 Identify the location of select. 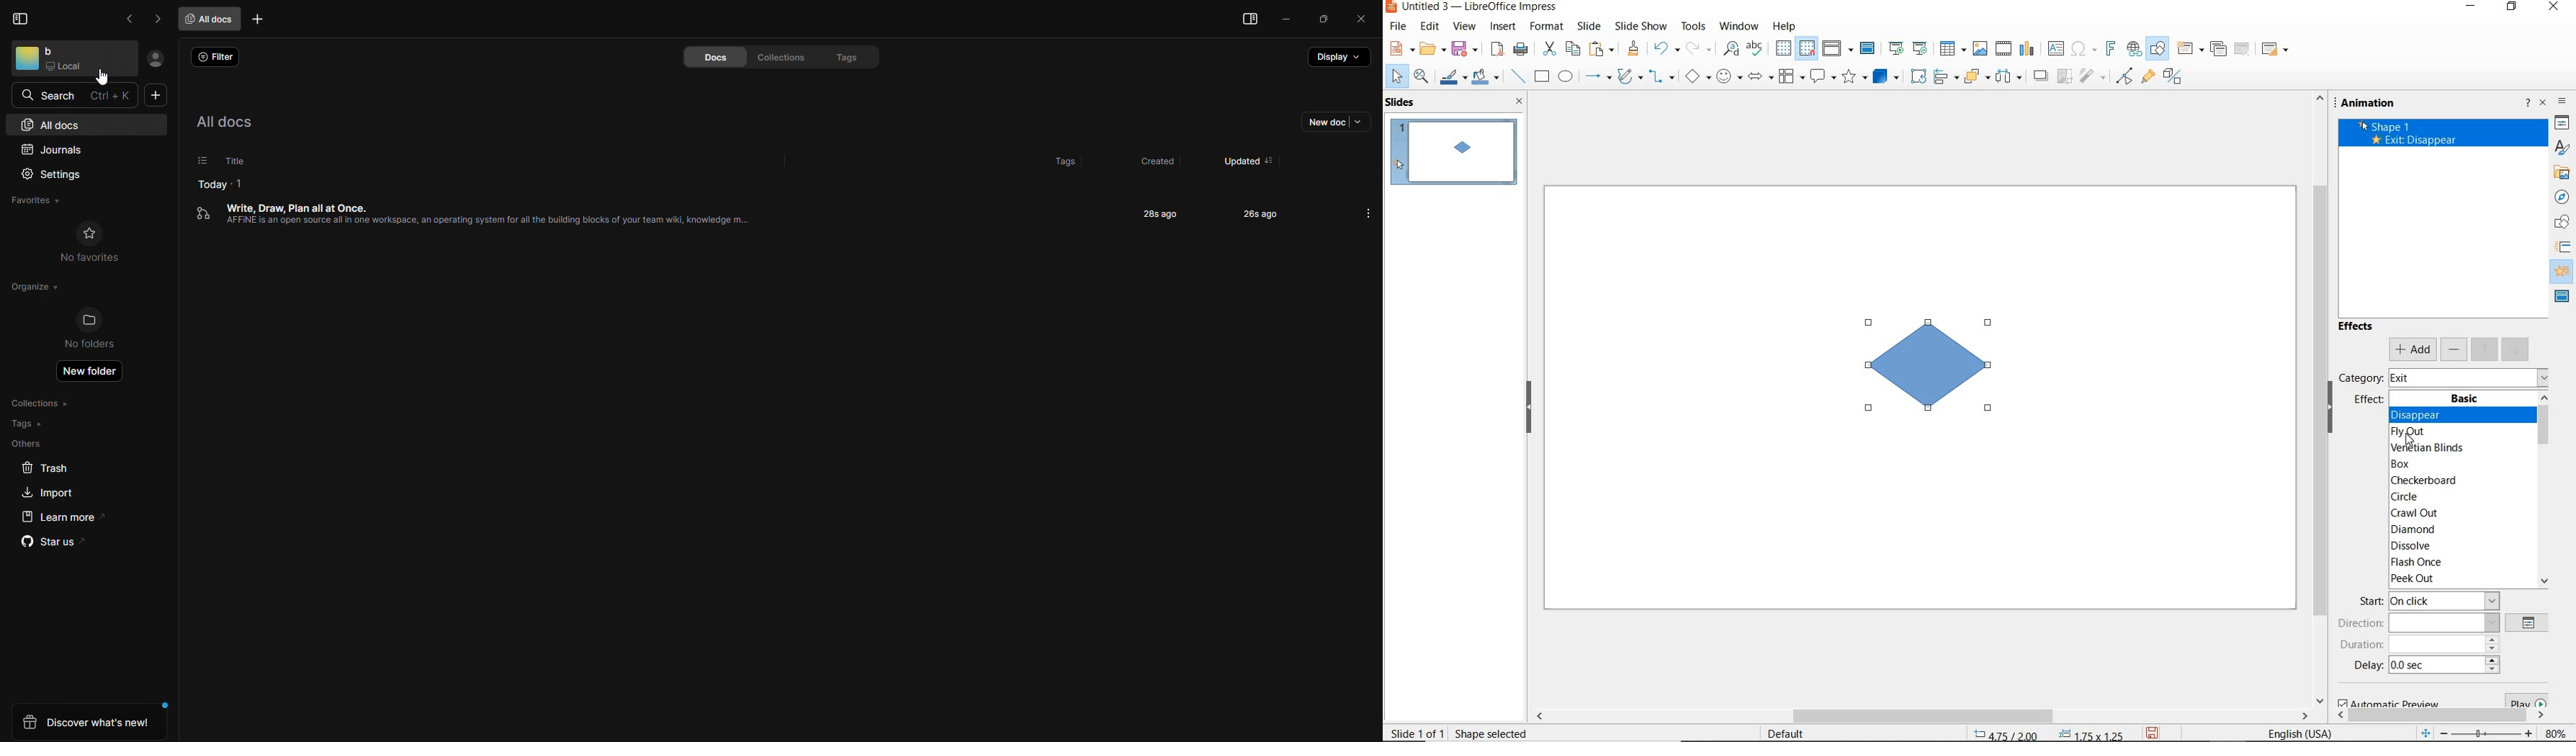
(194, 161).